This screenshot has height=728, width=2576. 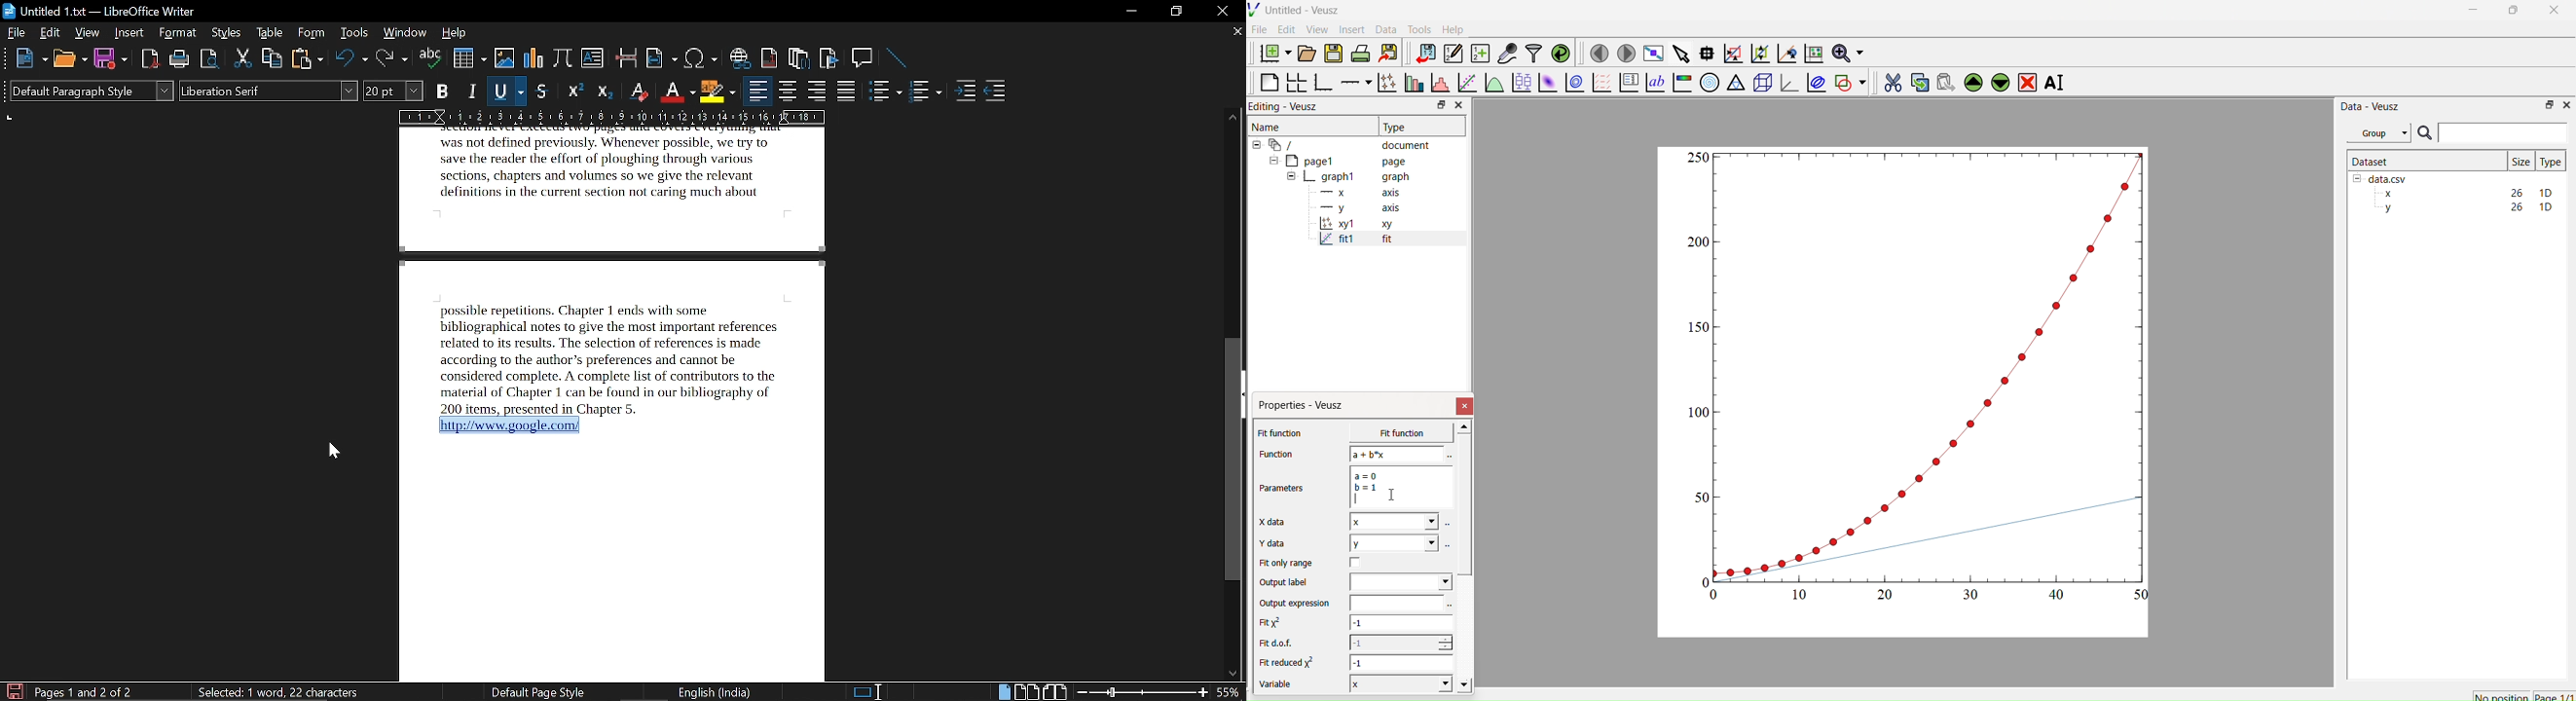 What do you see at coordinates (210, 59) in the screenshot?
I see `toggle print preview` at bounding box center [210, 59].